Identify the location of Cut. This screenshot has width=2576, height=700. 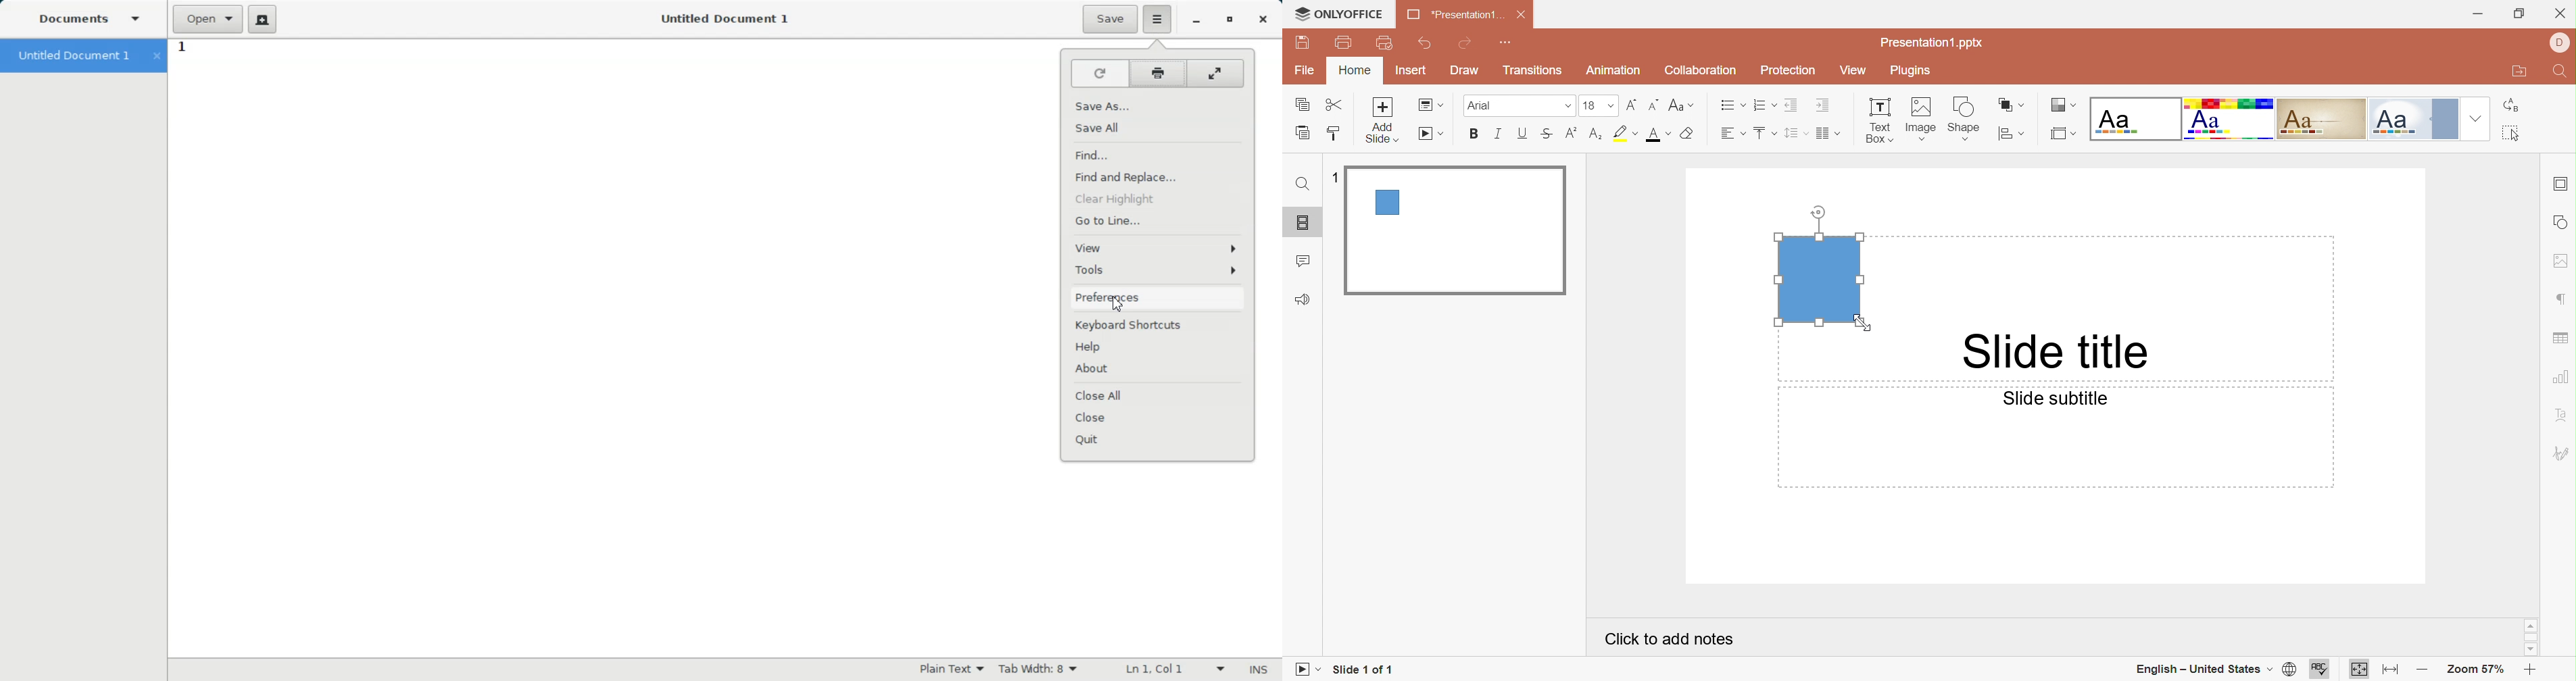
(1336, 105).